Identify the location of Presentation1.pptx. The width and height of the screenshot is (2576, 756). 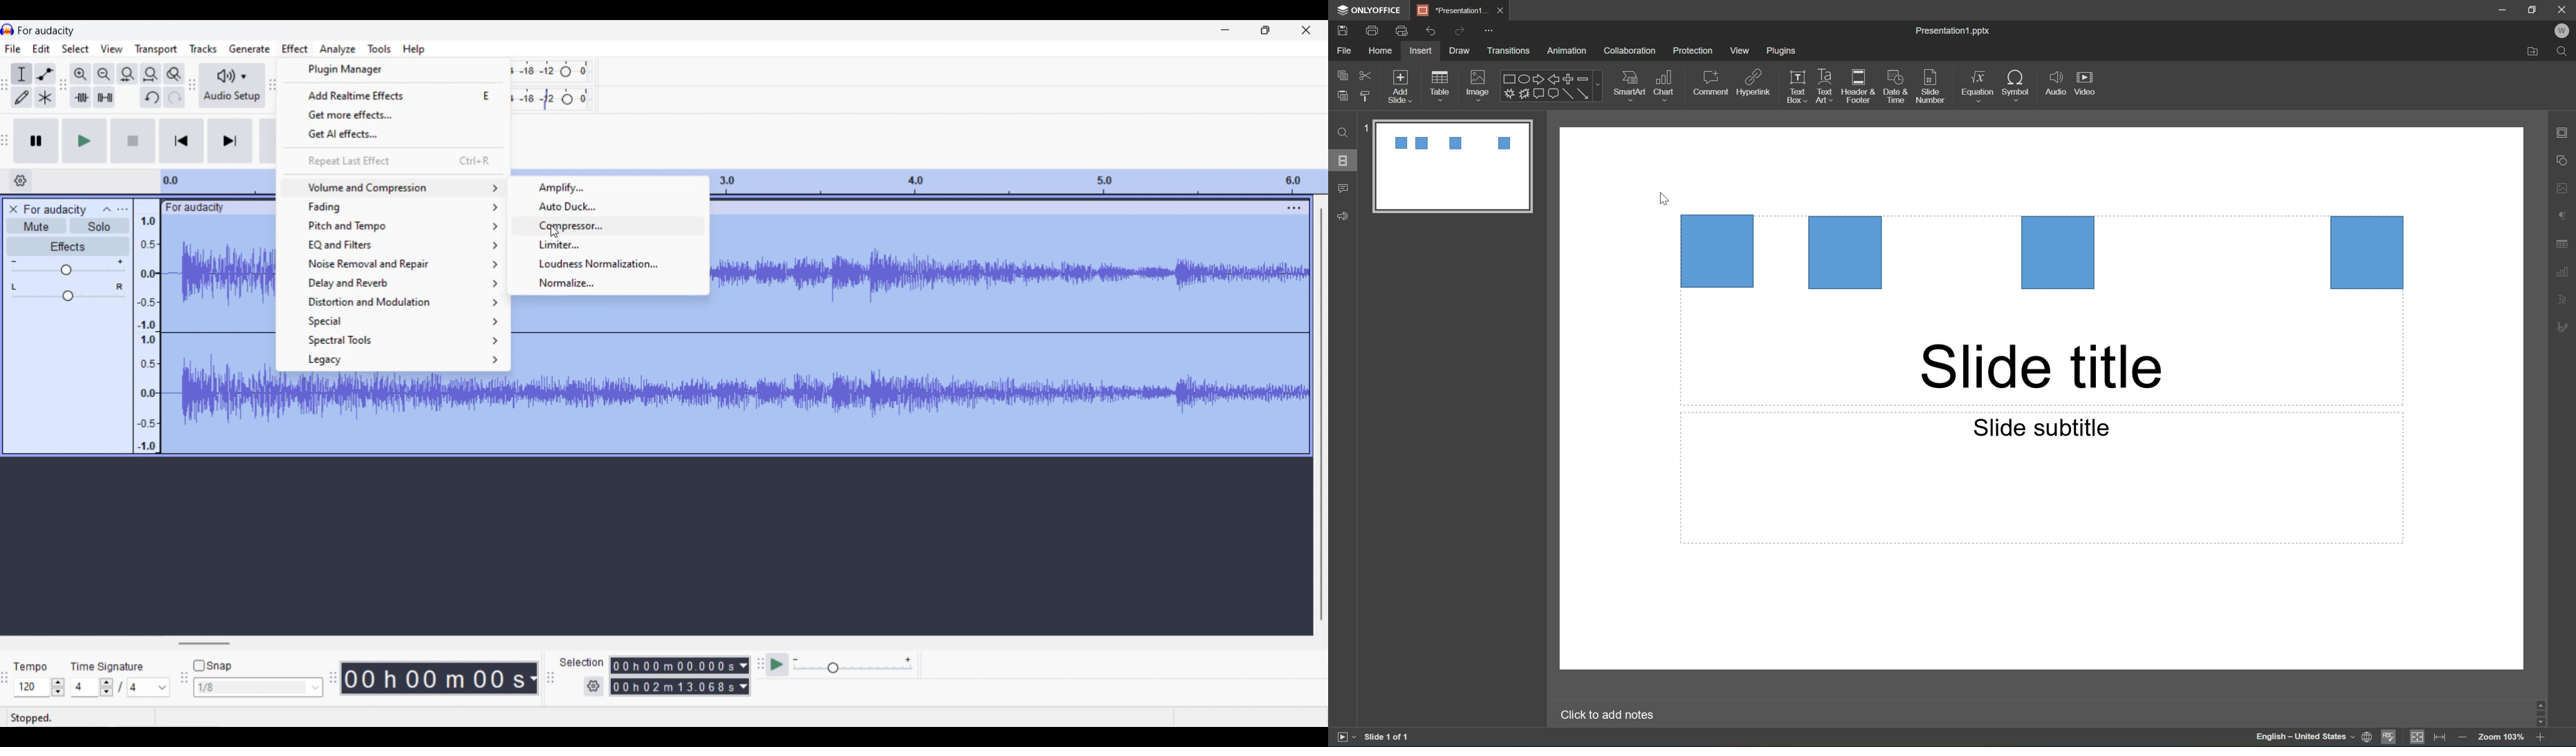
(1954, 32).